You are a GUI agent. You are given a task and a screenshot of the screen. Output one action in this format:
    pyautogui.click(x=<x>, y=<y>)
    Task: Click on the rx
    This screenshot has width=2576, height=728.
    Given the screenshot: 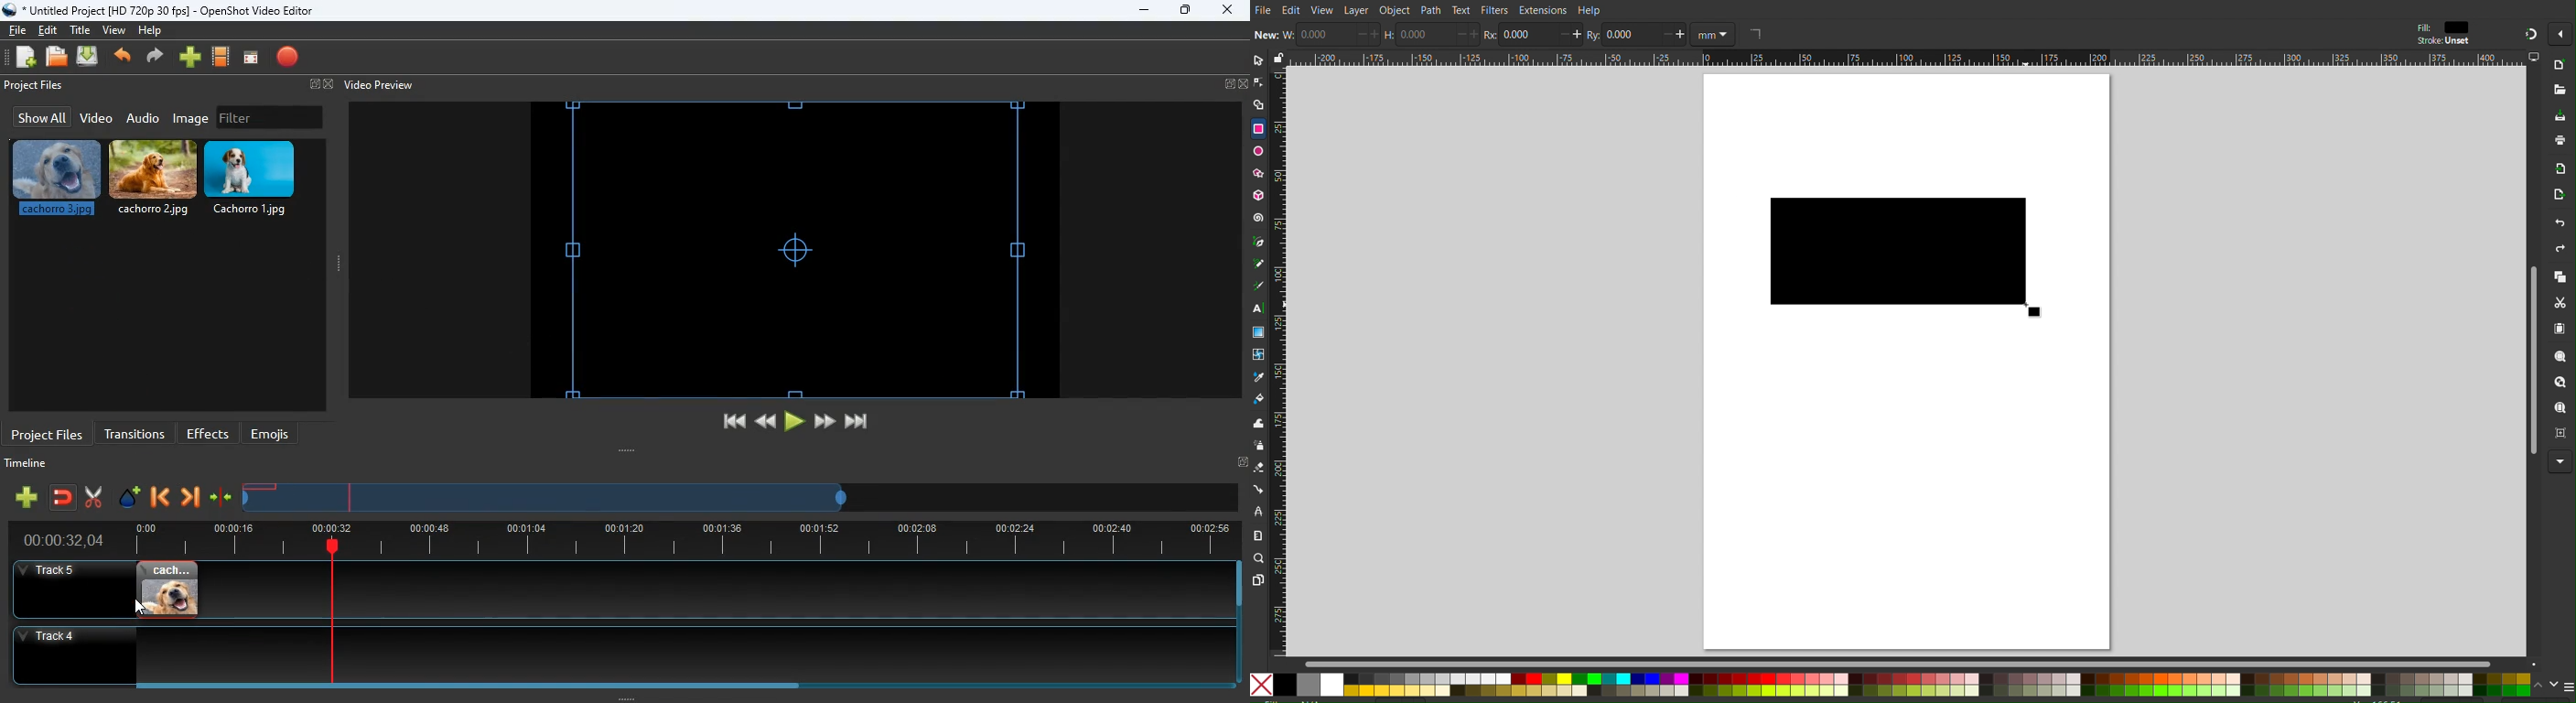 What is the action you would take?
    pyautogui.click(x=1490, y=35)
    